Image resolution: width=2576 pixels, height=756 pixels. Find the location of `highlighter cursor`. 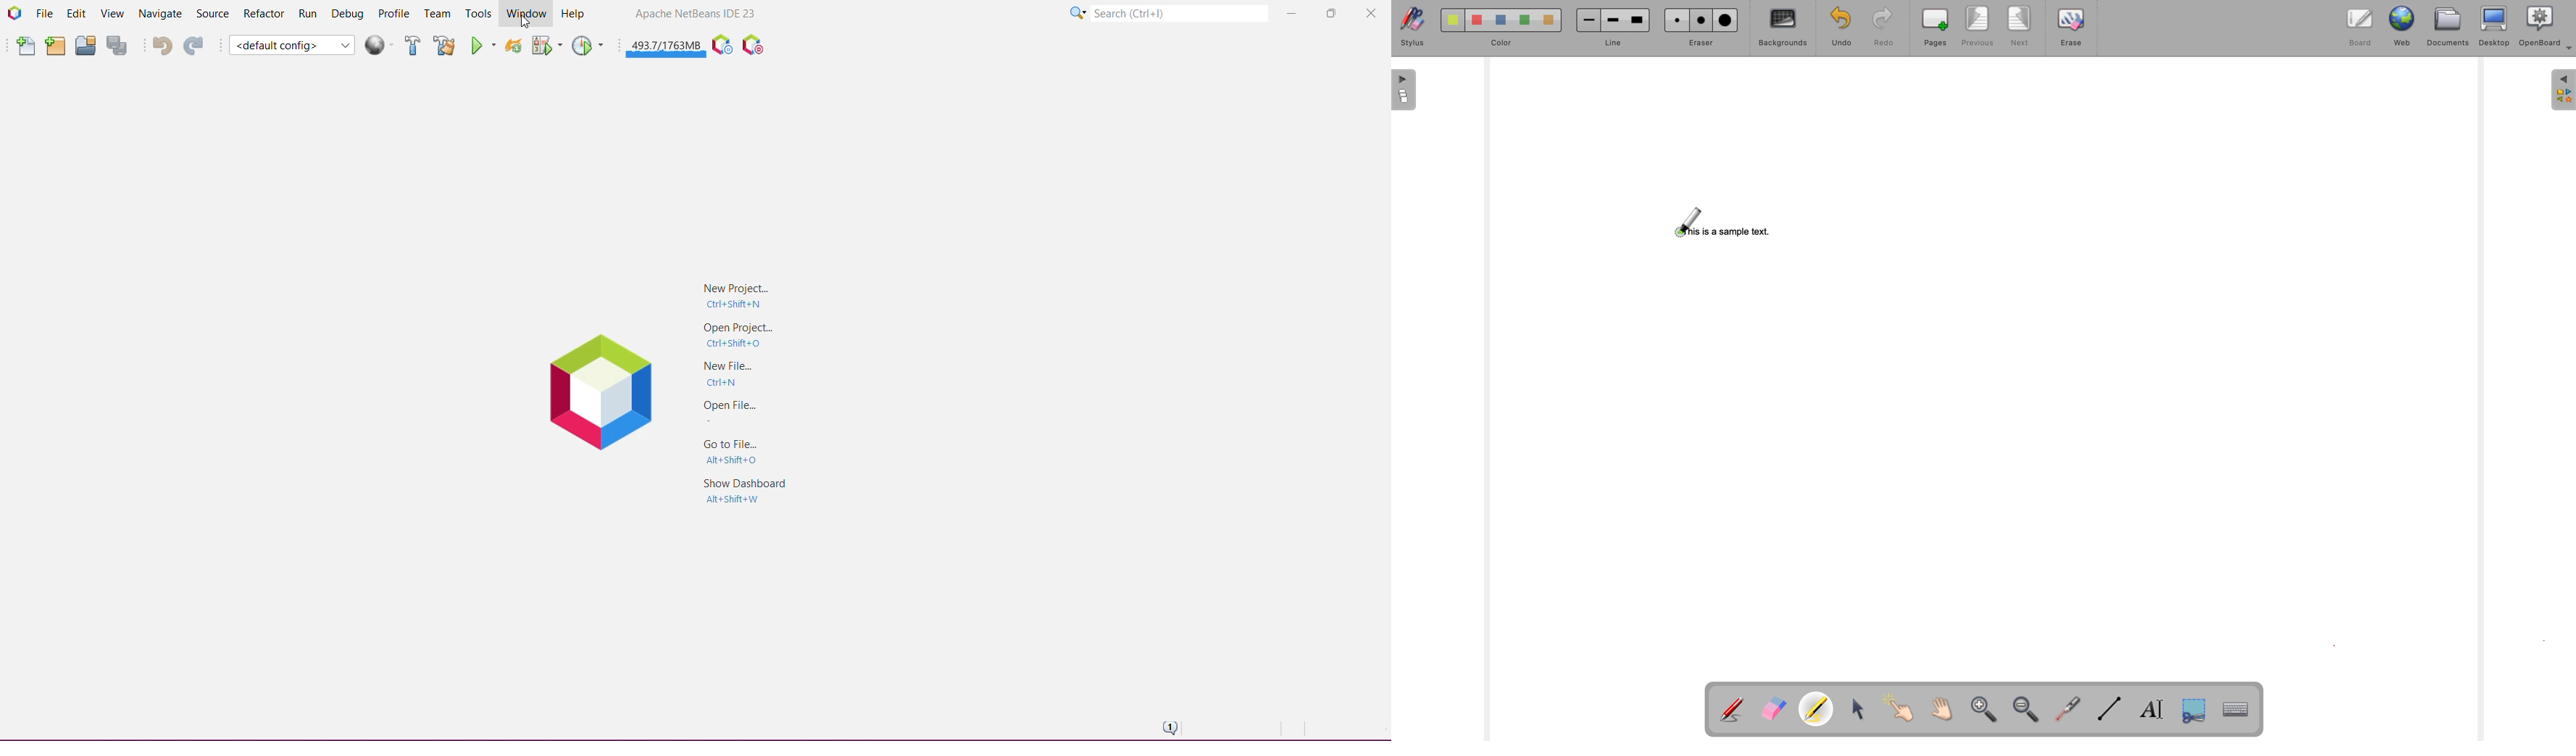

highlighter cursor is located at coordinates (1687, 222).